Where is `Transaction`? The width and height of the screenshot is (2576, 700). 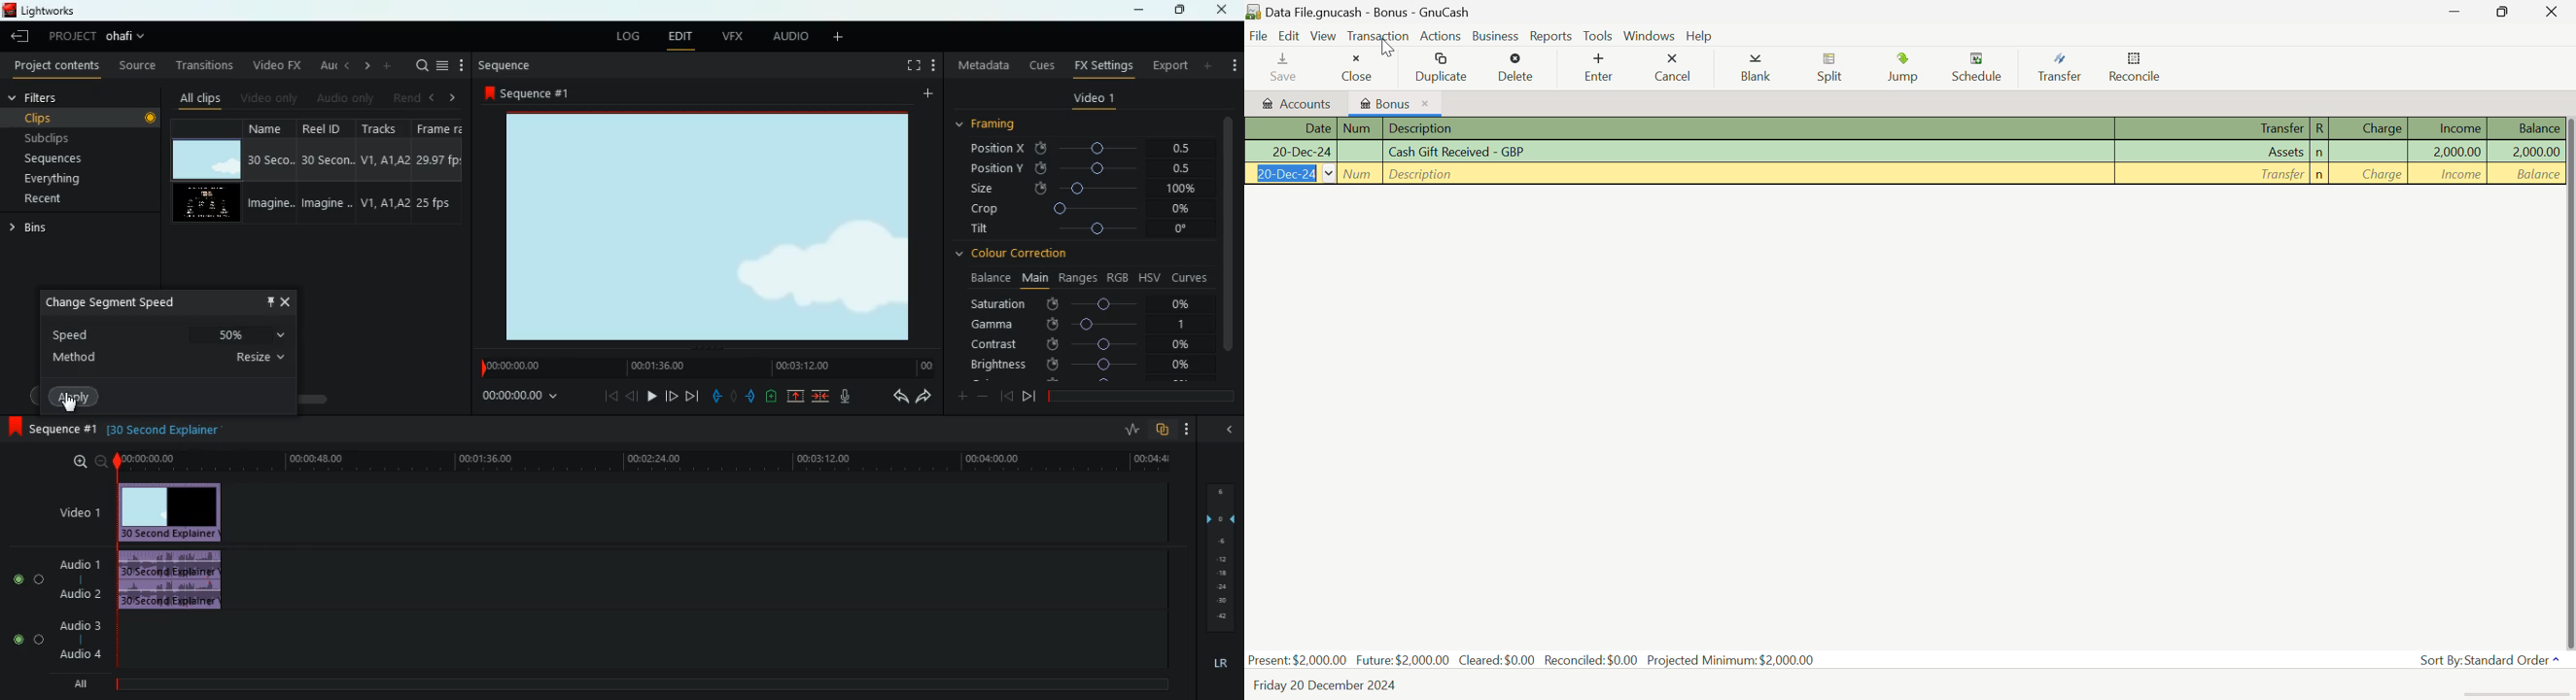 Transaction is located at coordinates (1377, 35).